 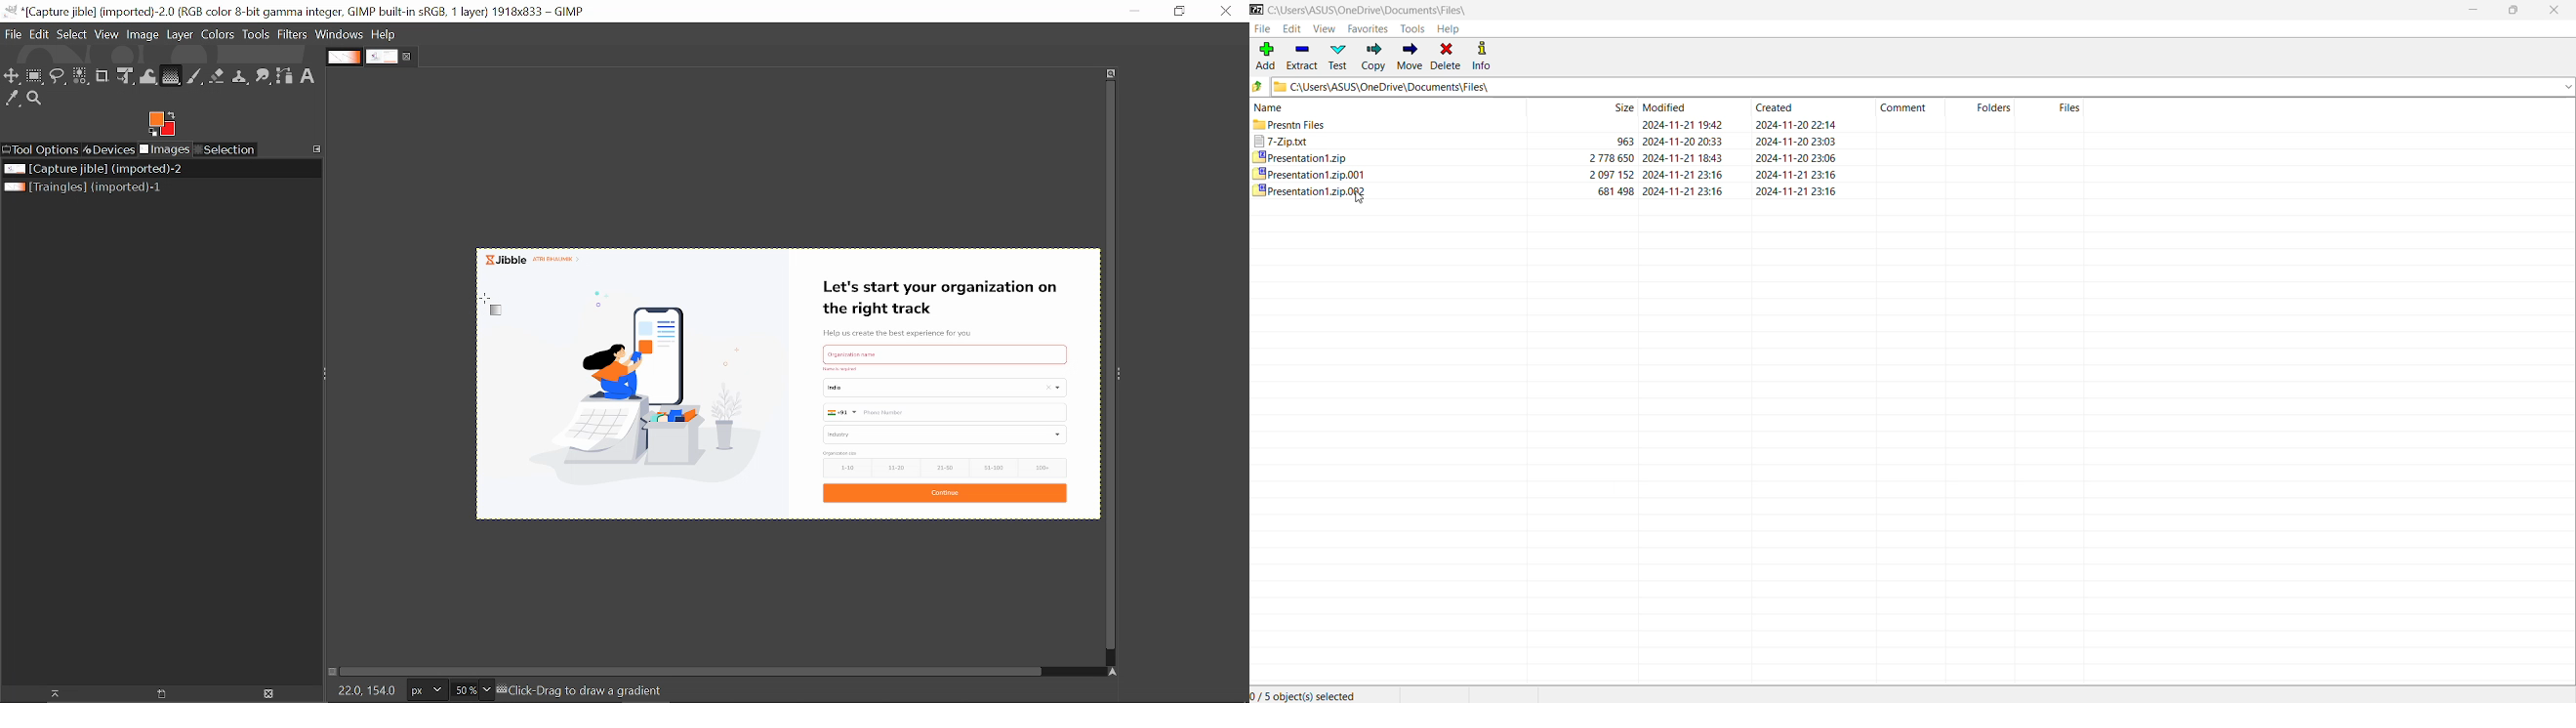 What do you see at coordinates (1339, 56) in the screenshot?
I see `Test` at bounding box center [1339, 56].